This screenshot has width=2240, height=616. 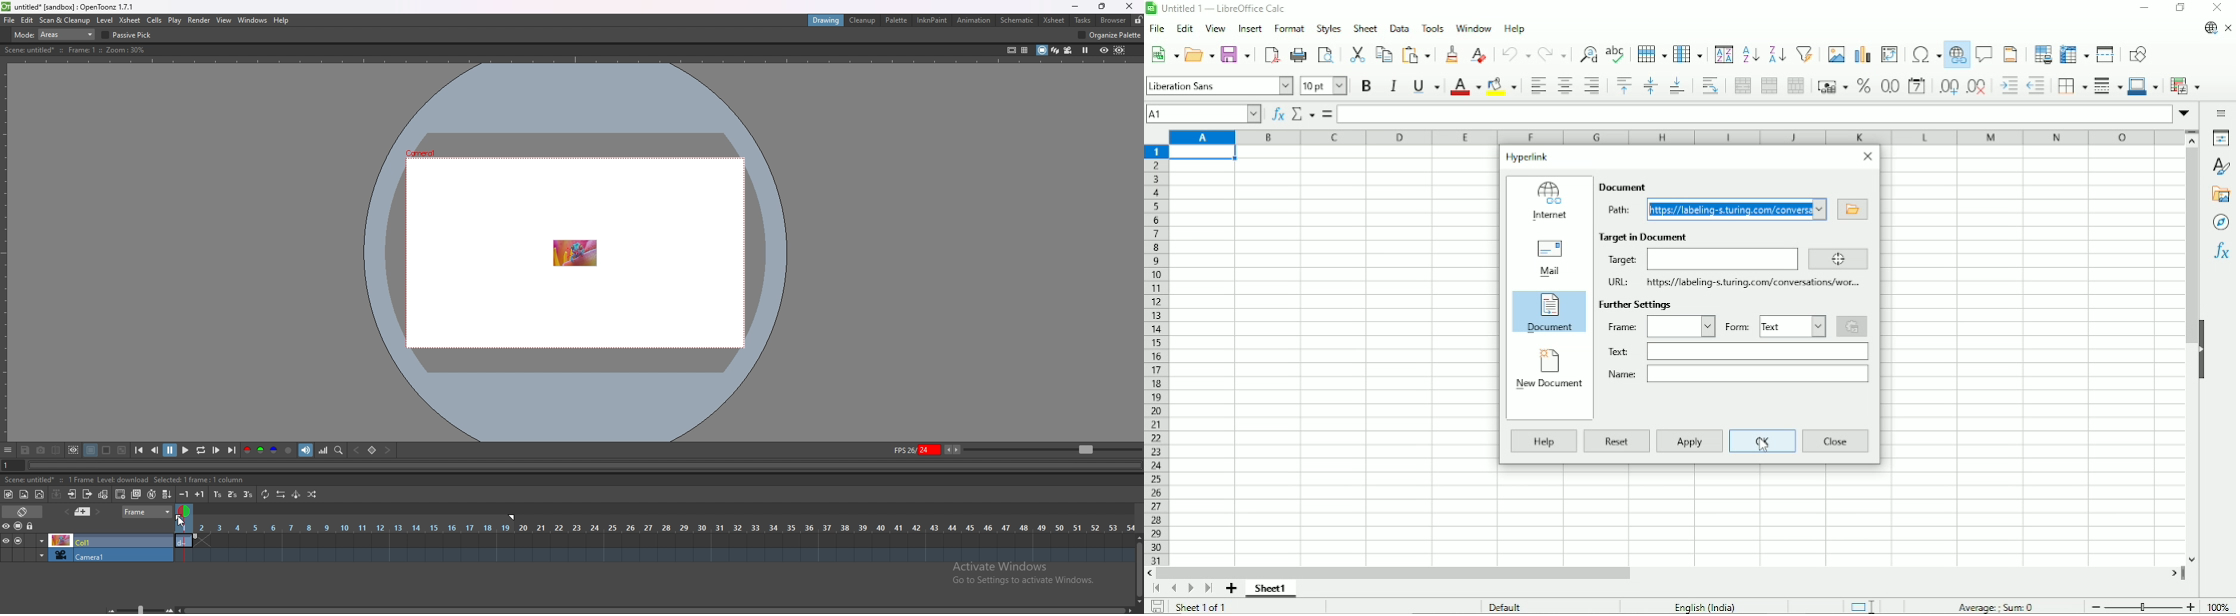 What do you see at coordinates (1623, 186) in the screenshot?
I see `Document` at bounding box center [1623, 186].